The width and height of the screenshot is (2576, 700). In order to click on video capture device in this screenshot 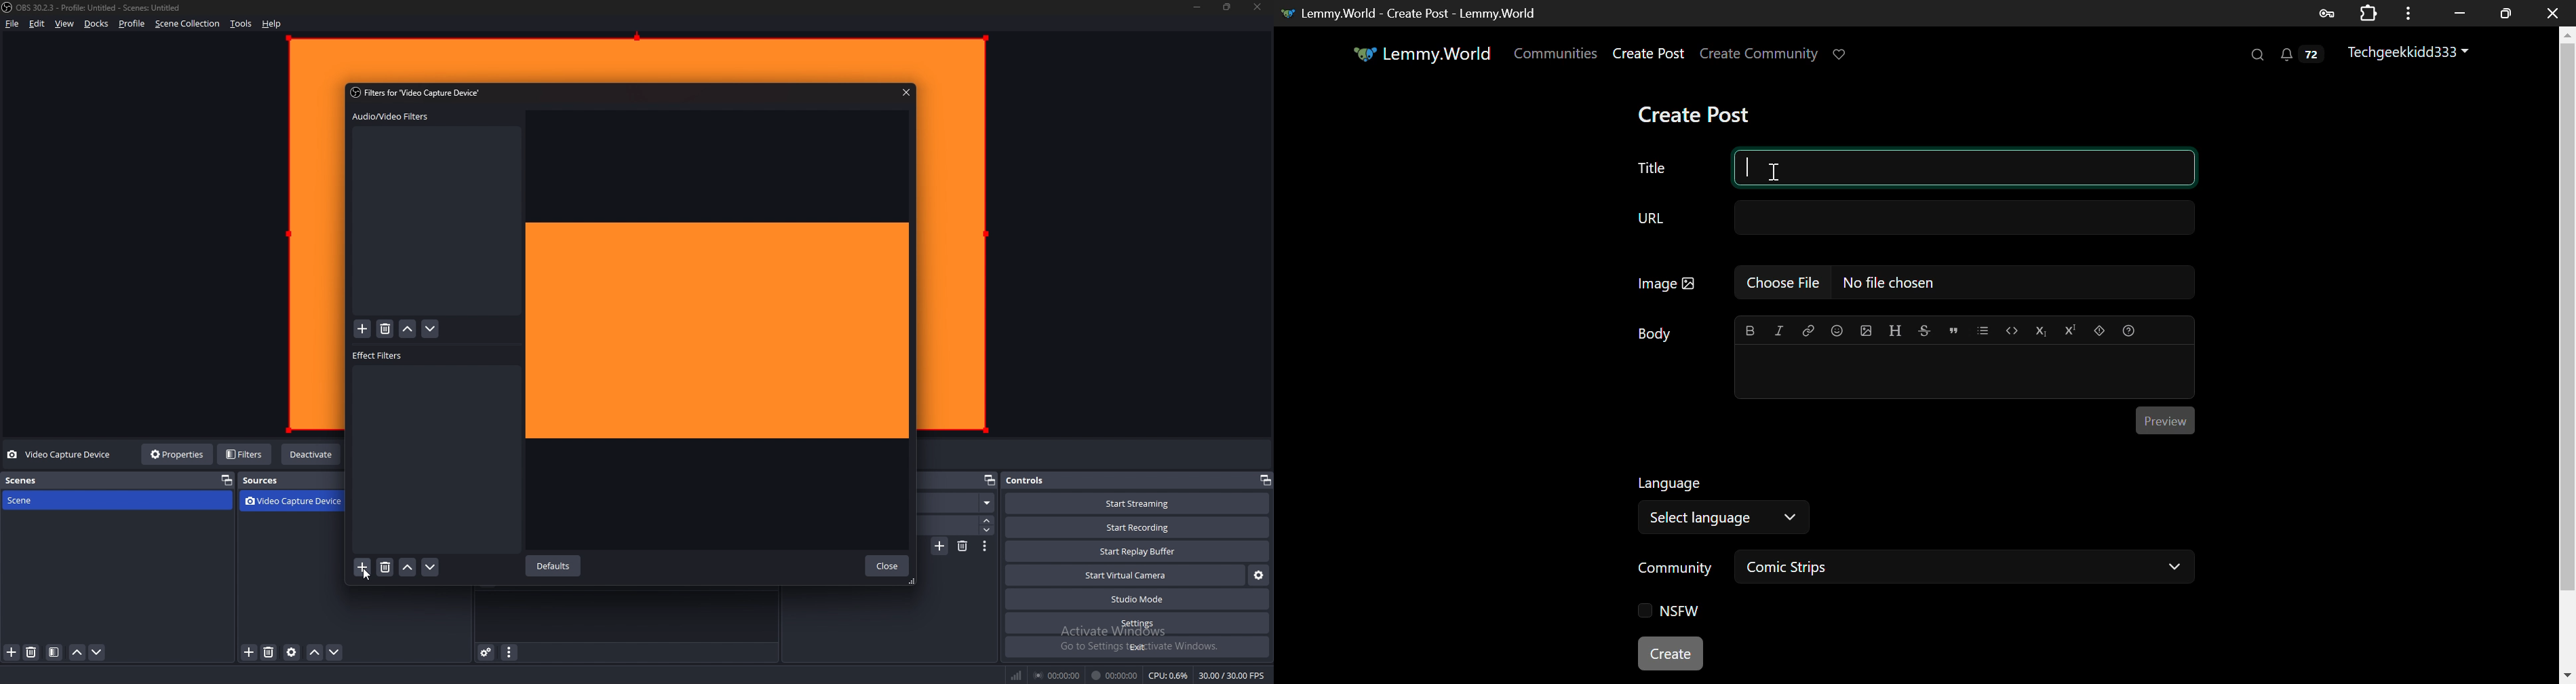, I will do `click(61, 455)`.